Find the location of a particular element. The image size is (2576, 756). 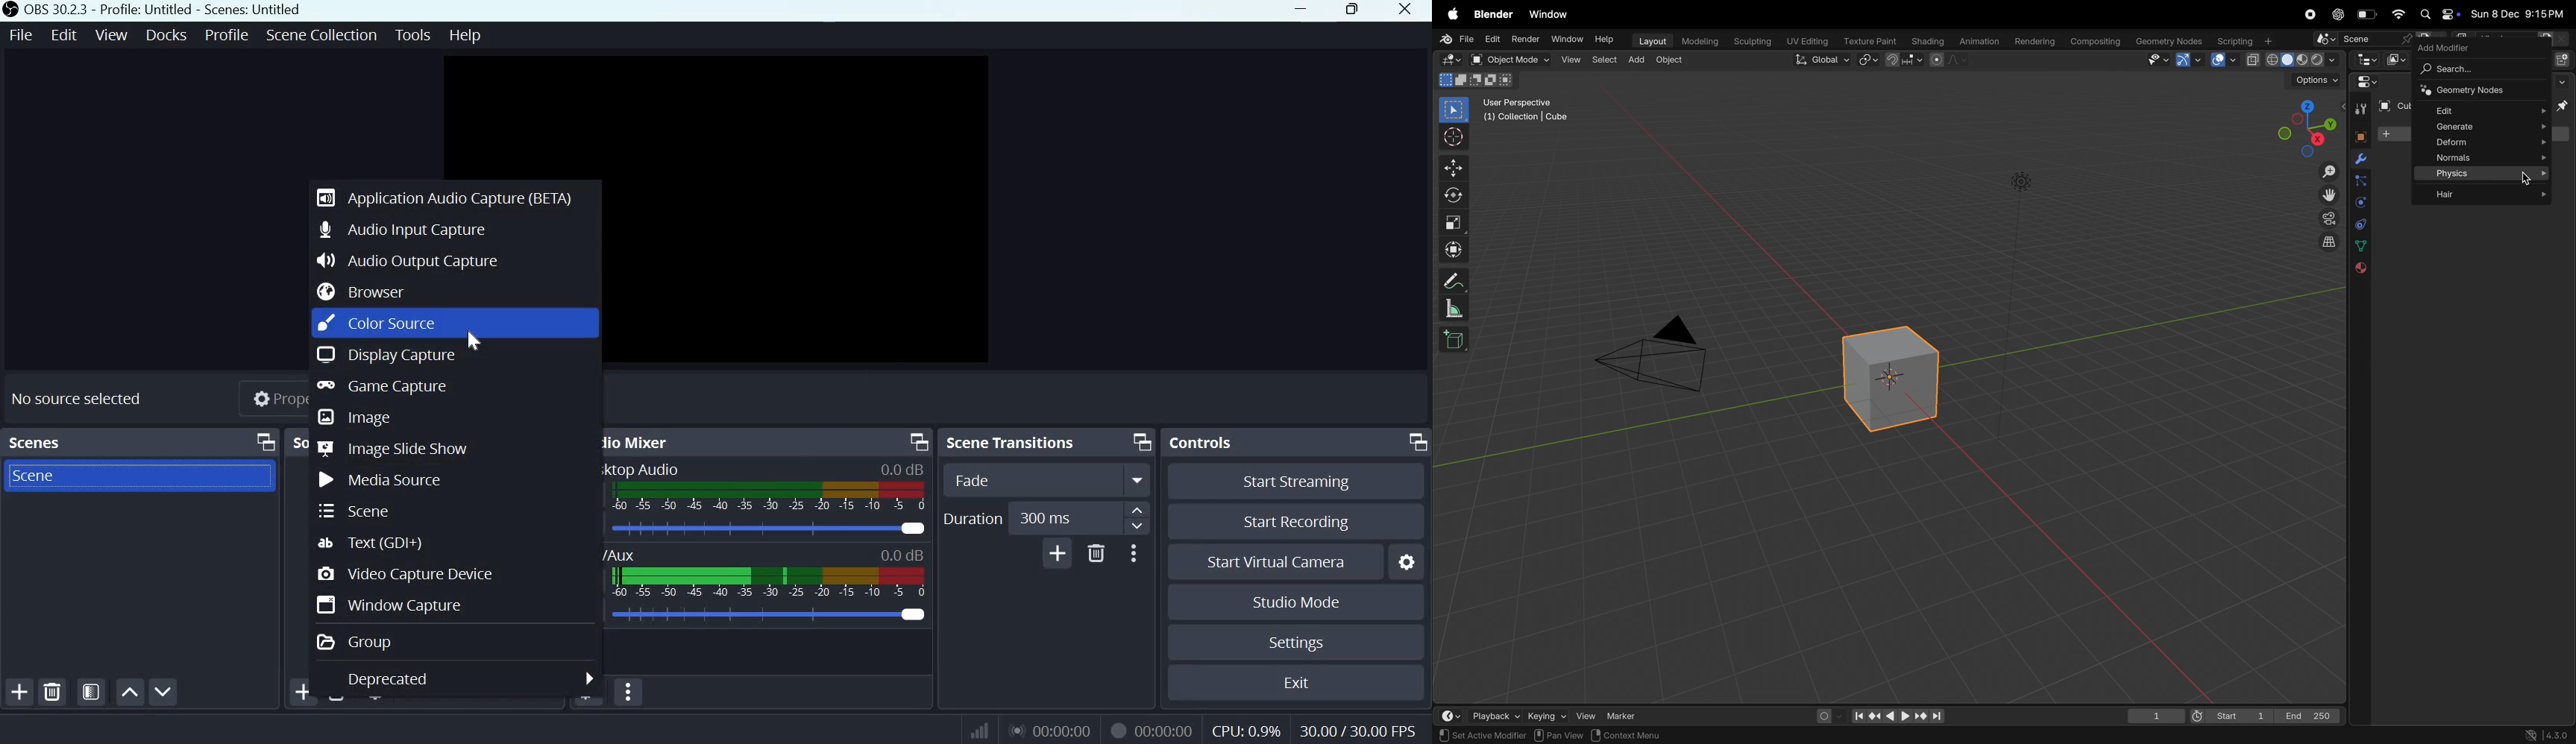

move the view is located at coordinates (2327, 194).